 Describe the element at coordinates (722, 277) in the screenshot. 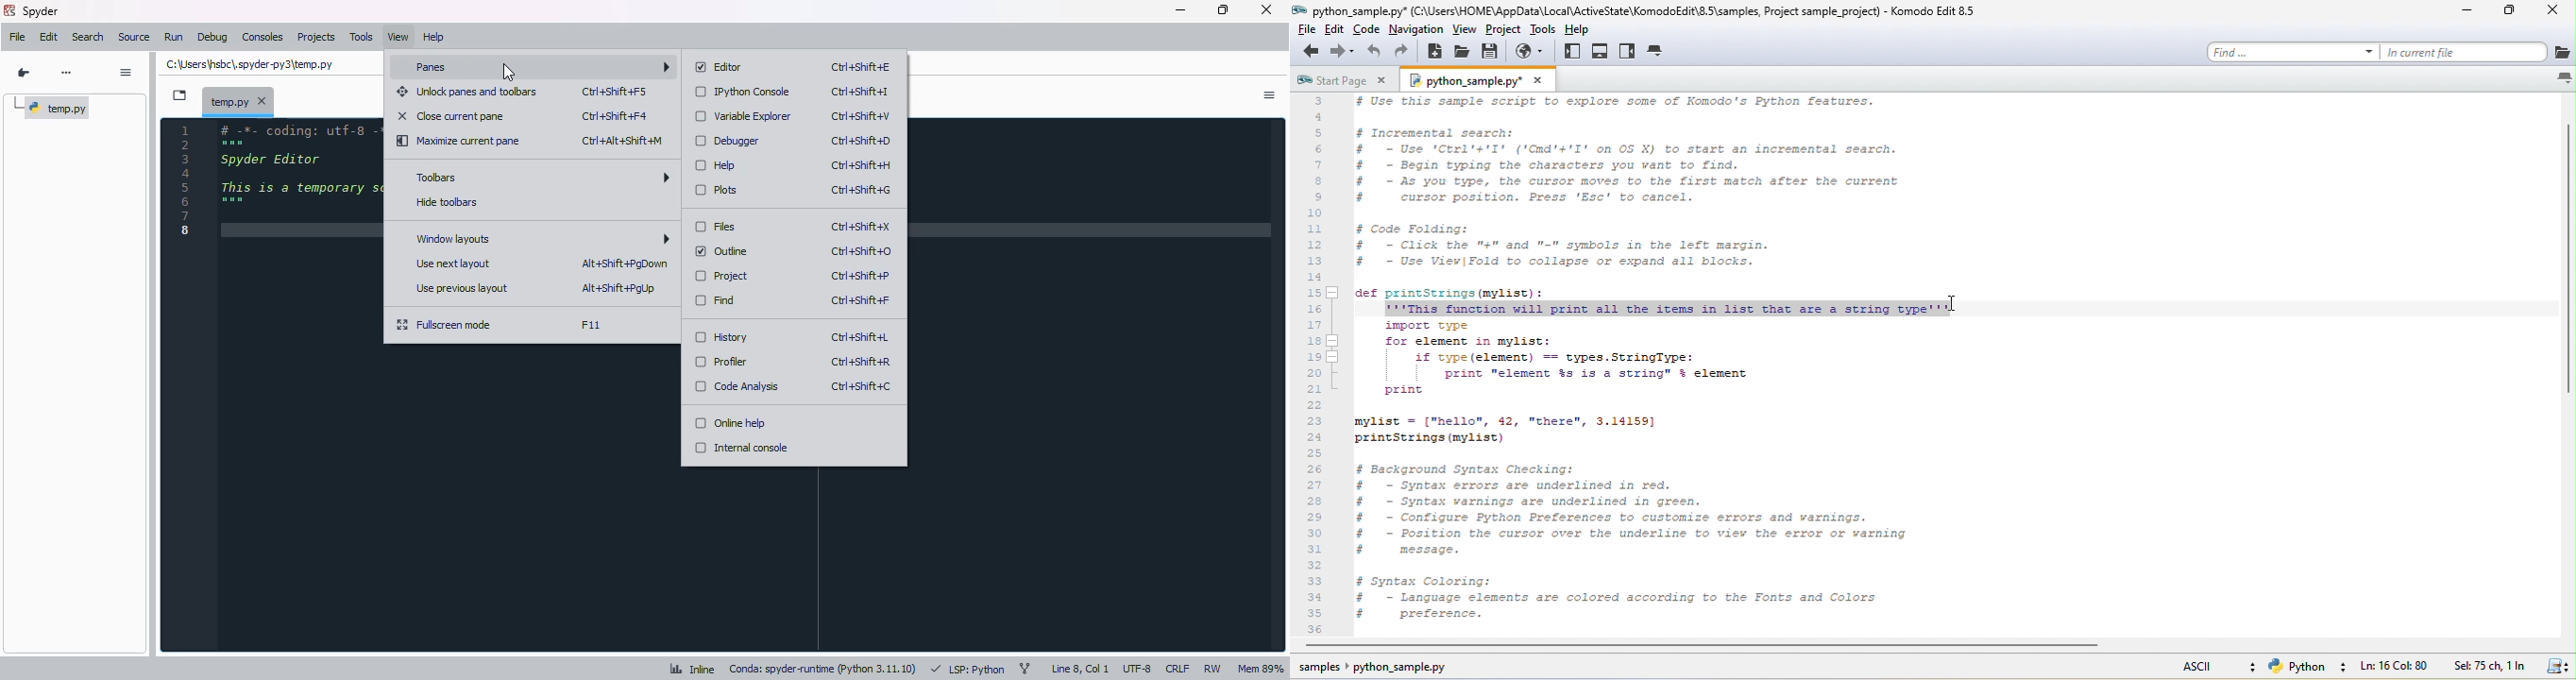

I see `project` at that location.